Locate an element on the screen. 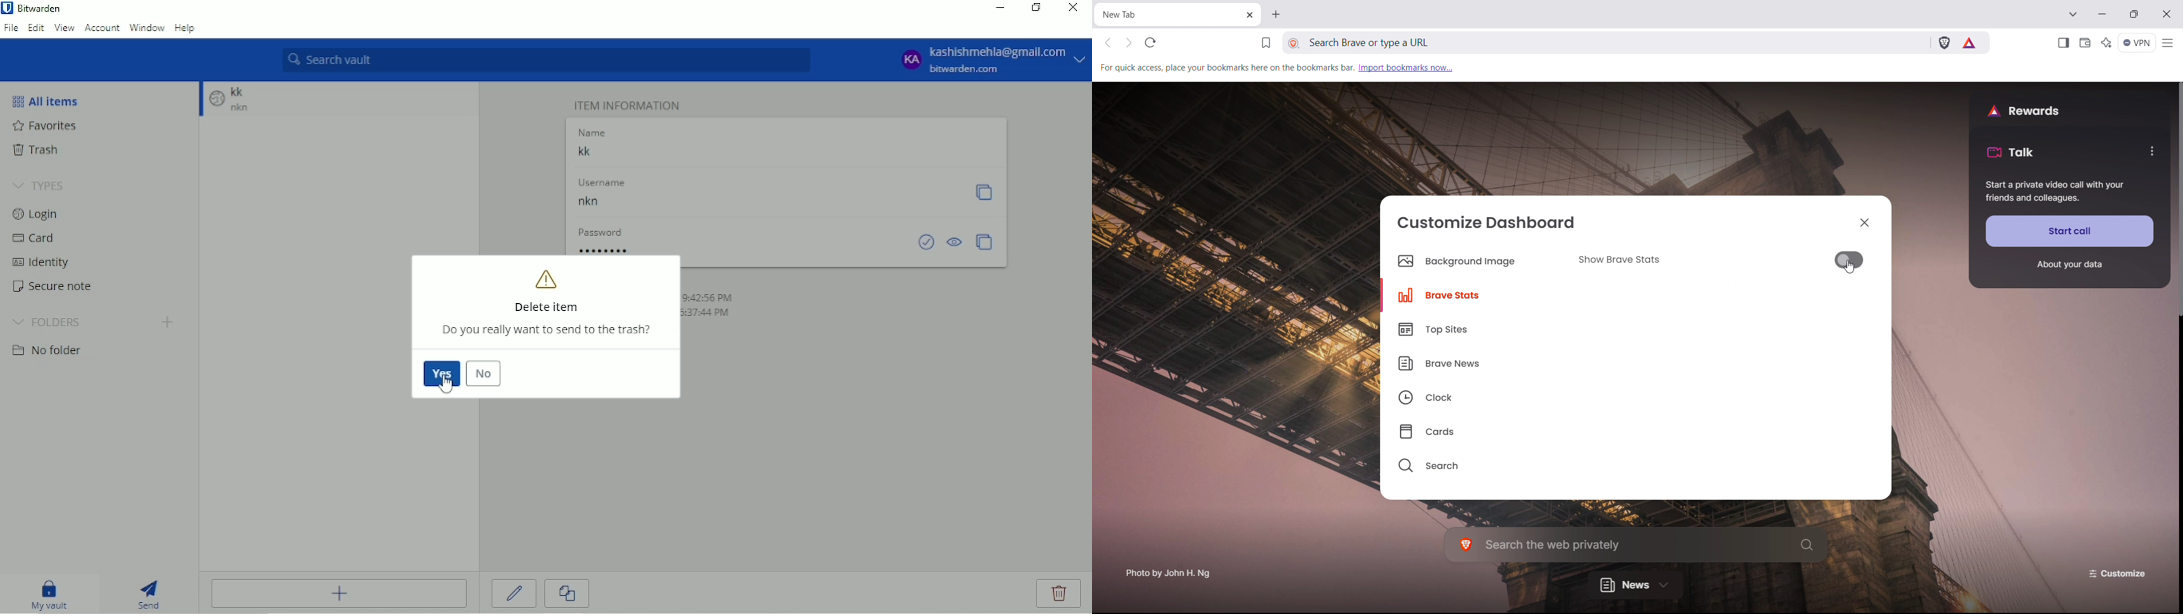  9:42:56PM is located at coordinates (710, 296).